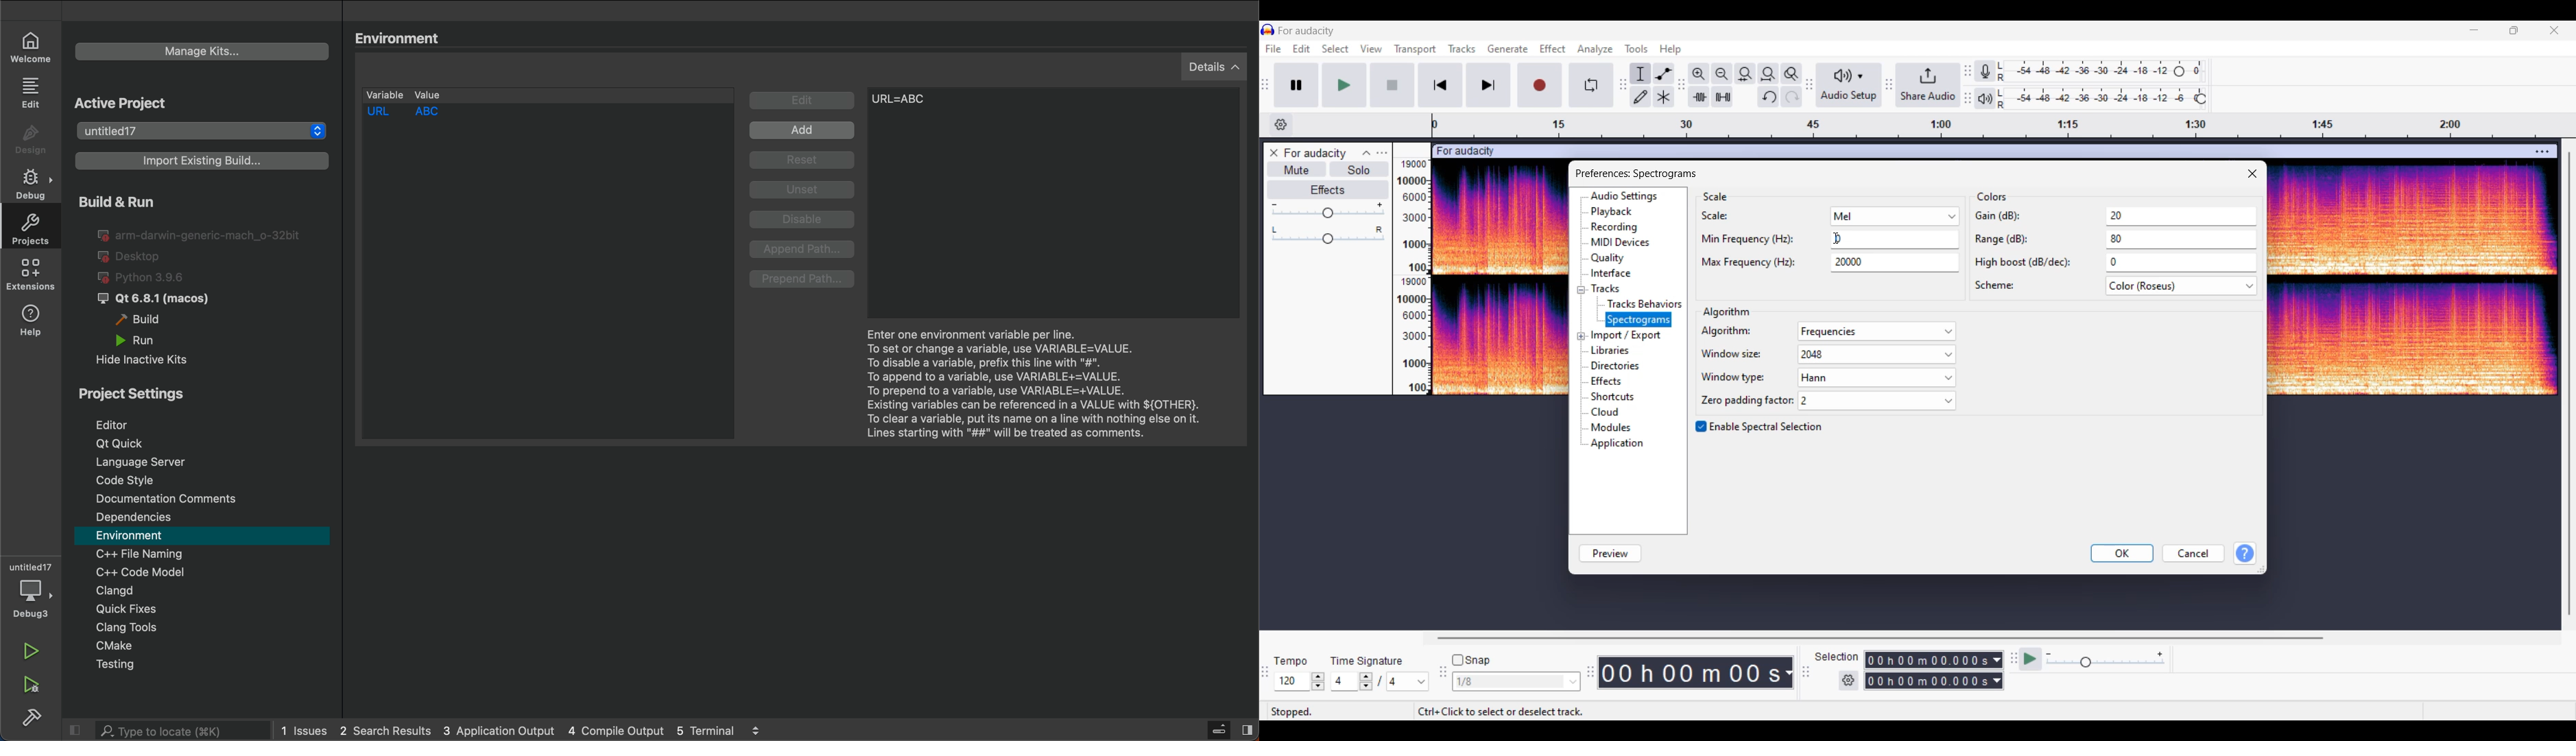 The height and width of the screenshot is (756, 2576). What do you see at coordinates (2115, 285) in the screenshot?
I see `scheme` at bounding box center [2115, 285].